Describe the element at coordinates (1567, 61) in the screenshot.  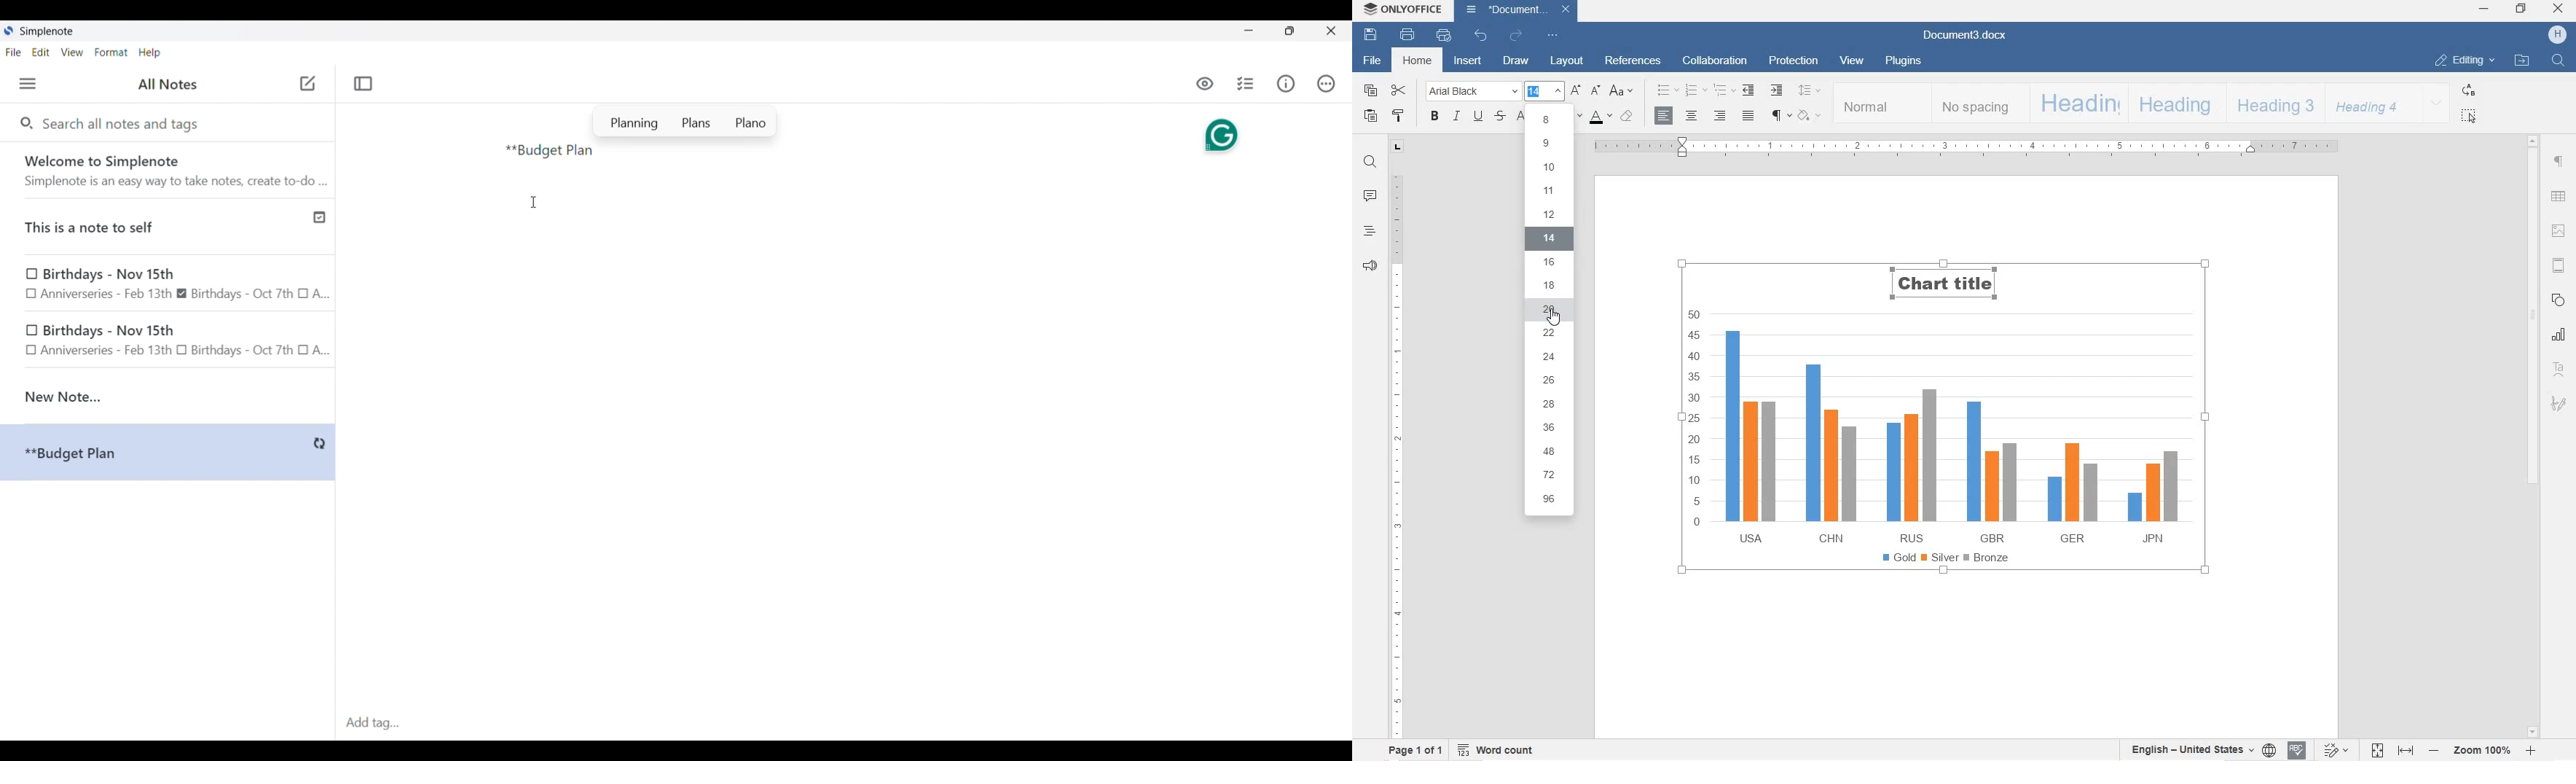
I see `LAYOUT` at that location.